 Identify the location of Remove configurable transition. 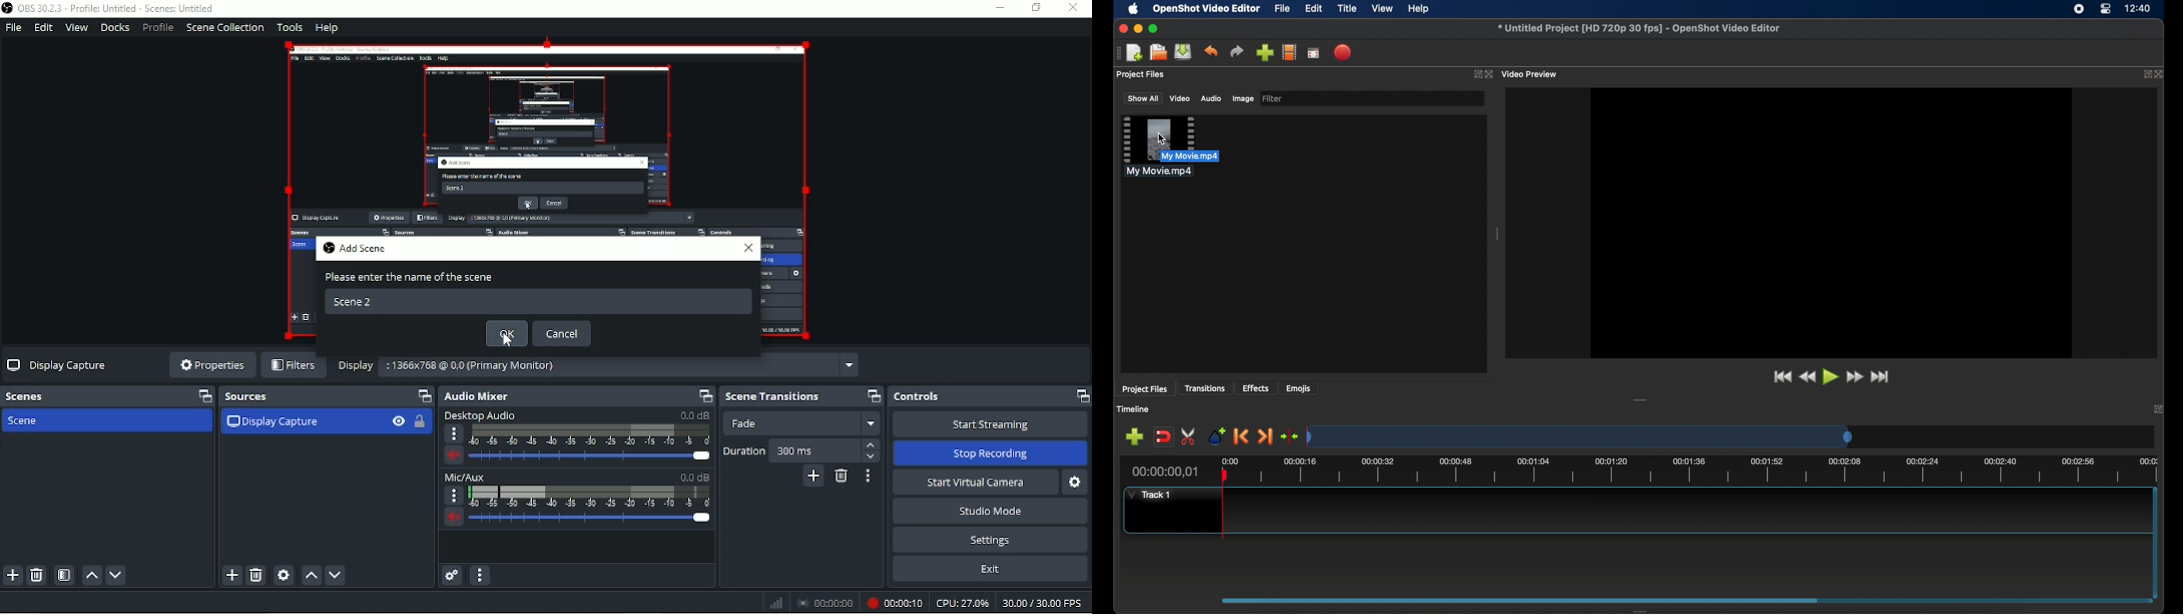
(841, 478).